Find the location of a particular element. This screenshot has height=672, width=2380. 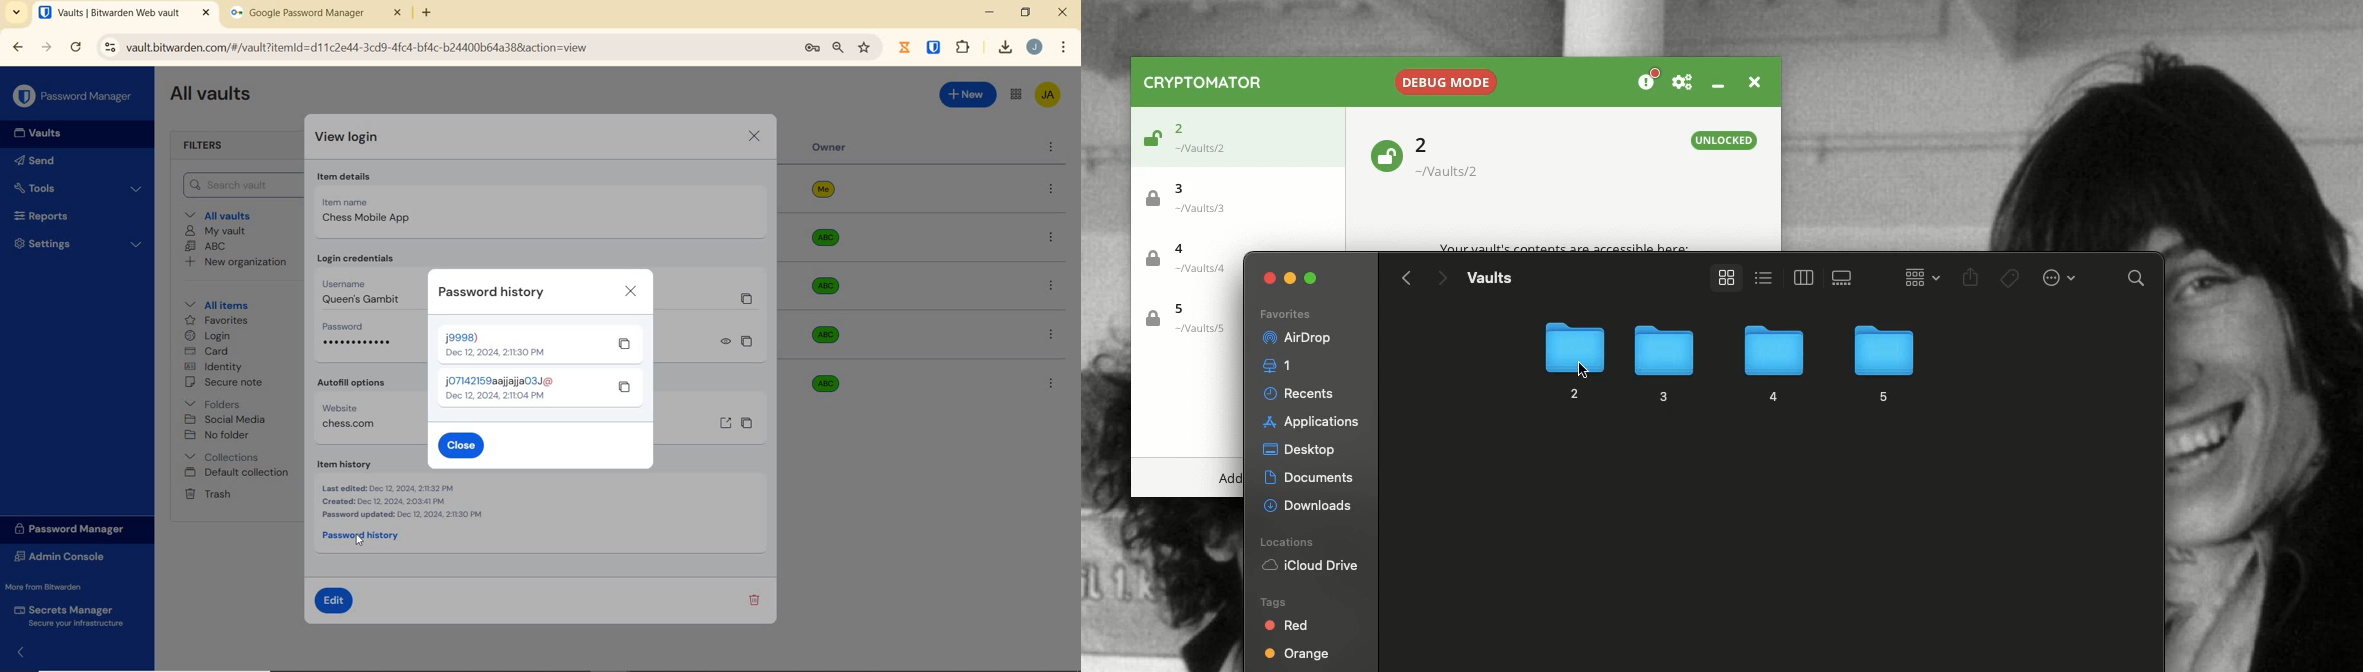

Search Vault is located at coordinates (235, 185).